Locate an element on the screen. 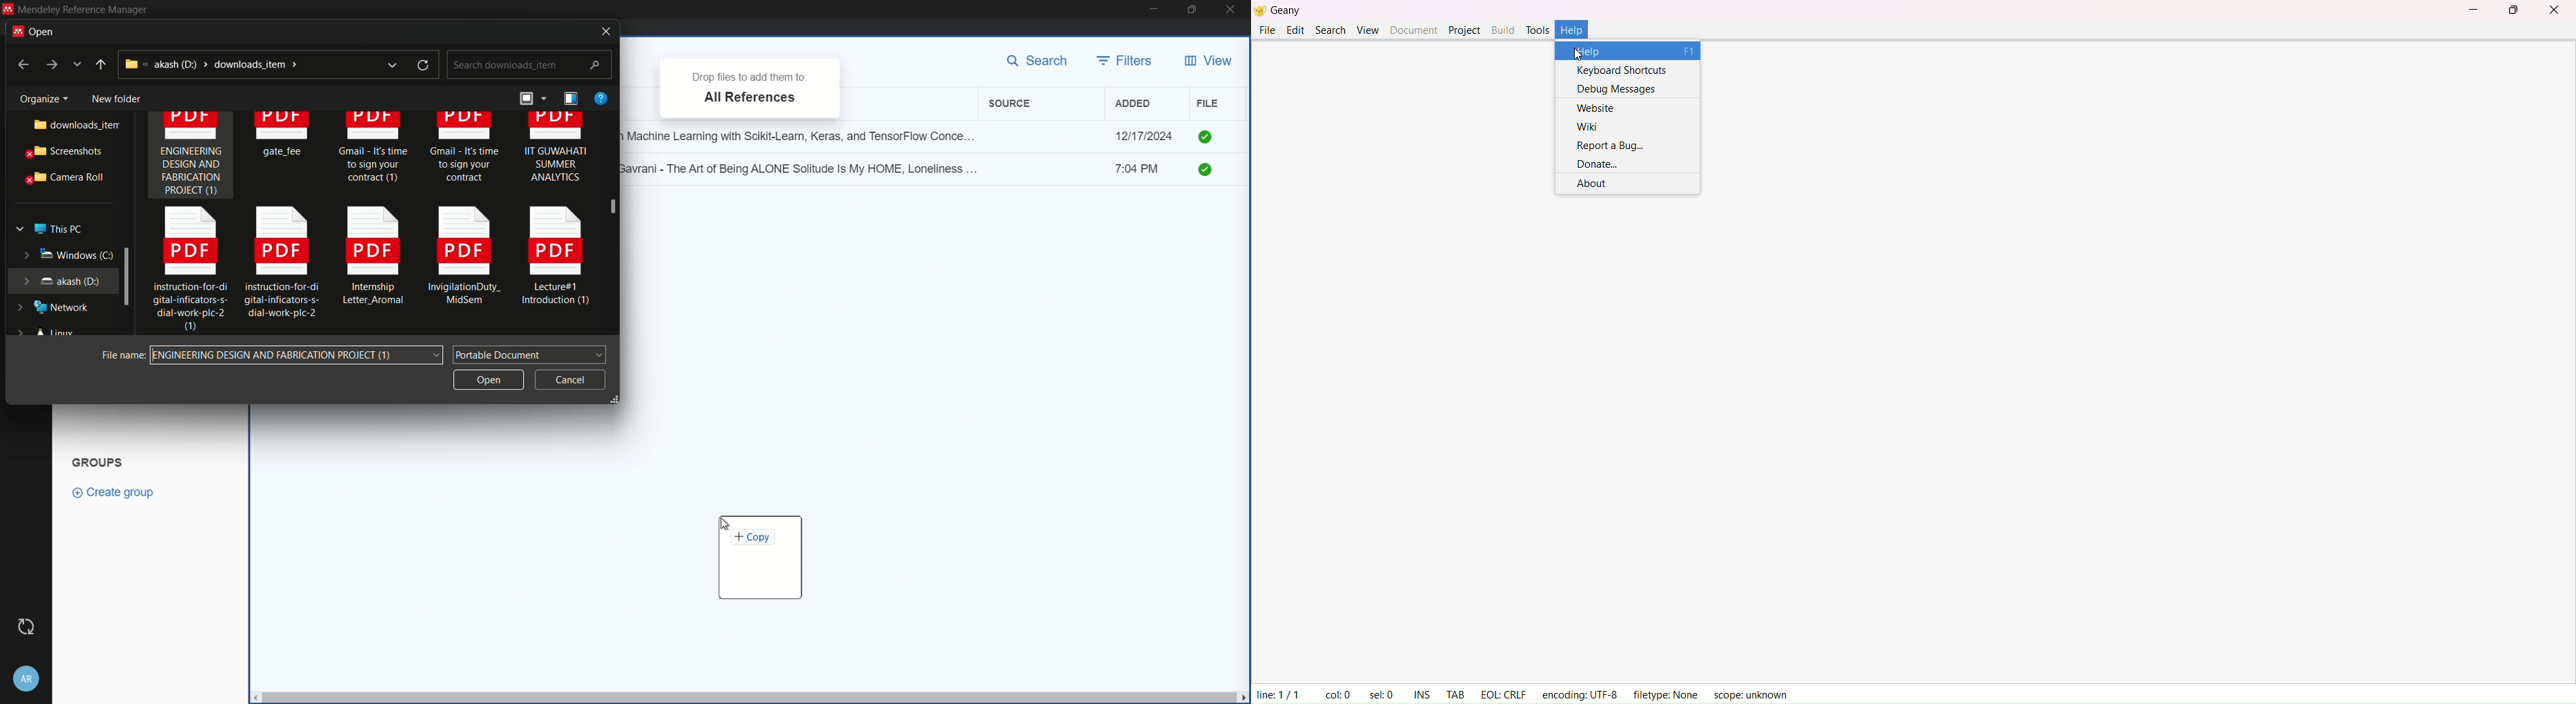  Coding area is located at coordinates (1914, 436).